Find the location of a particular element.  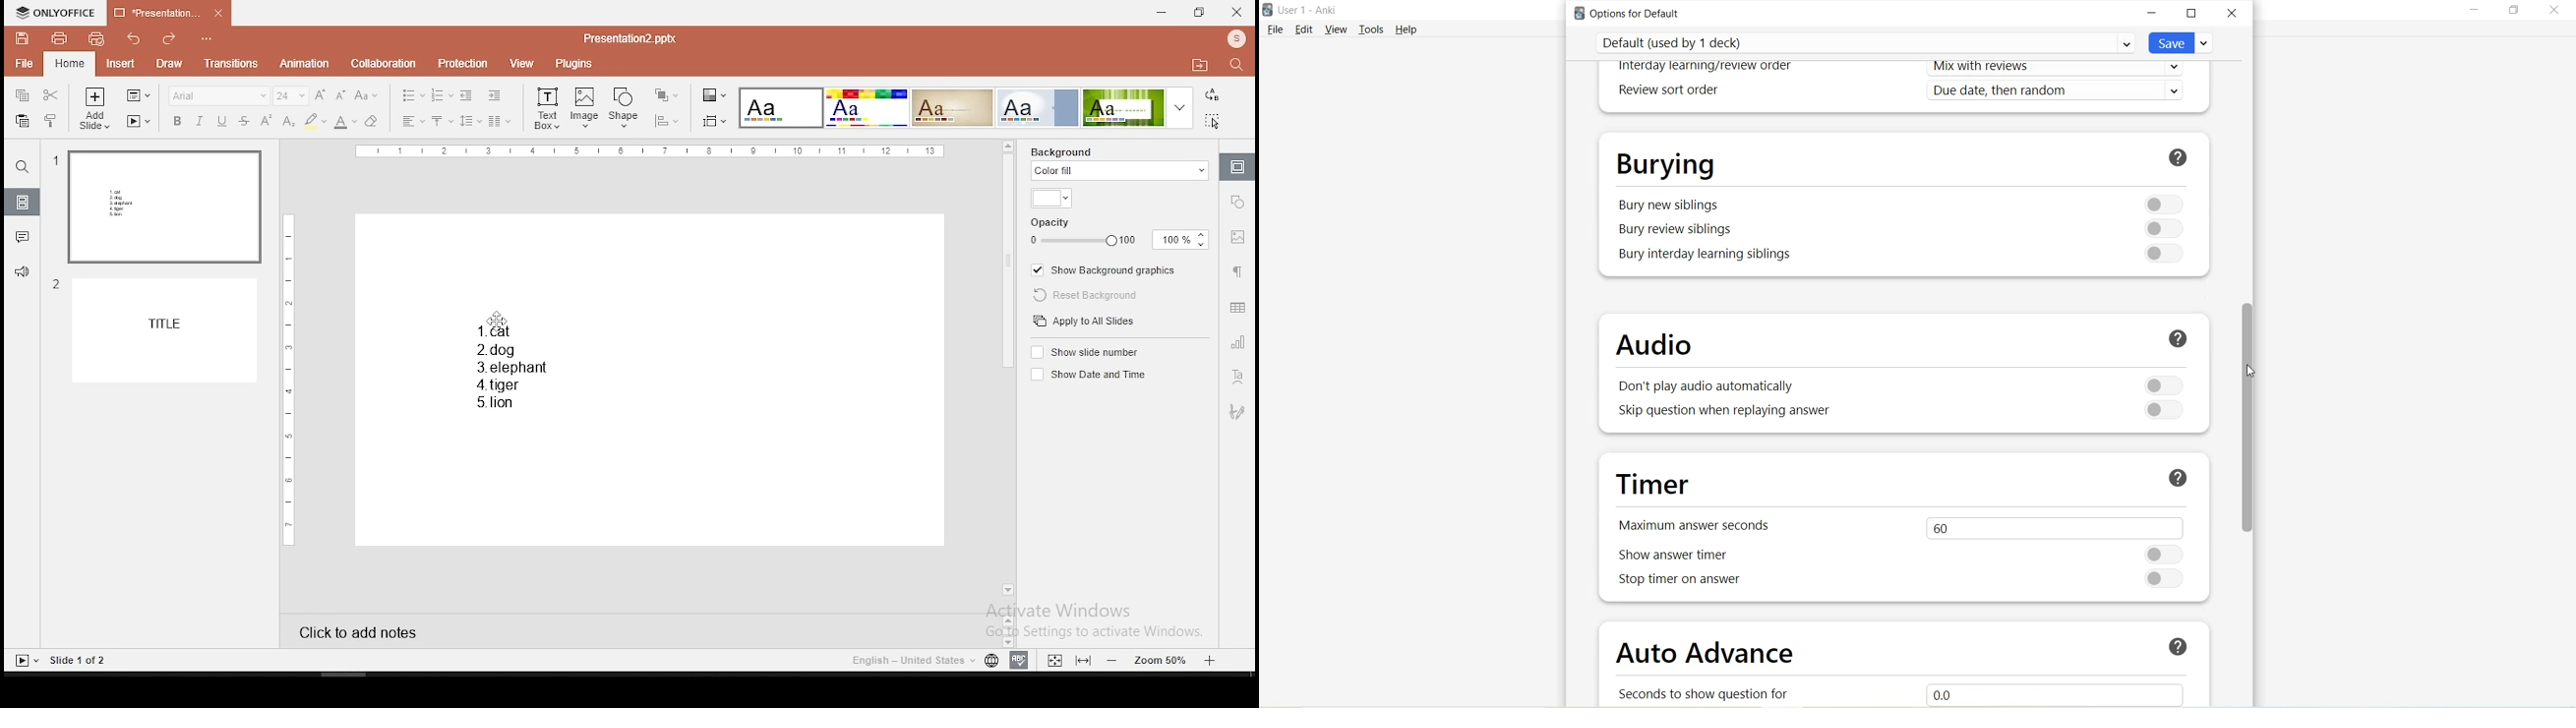

User 1 - Anki is located at coordinates (1307, 10).